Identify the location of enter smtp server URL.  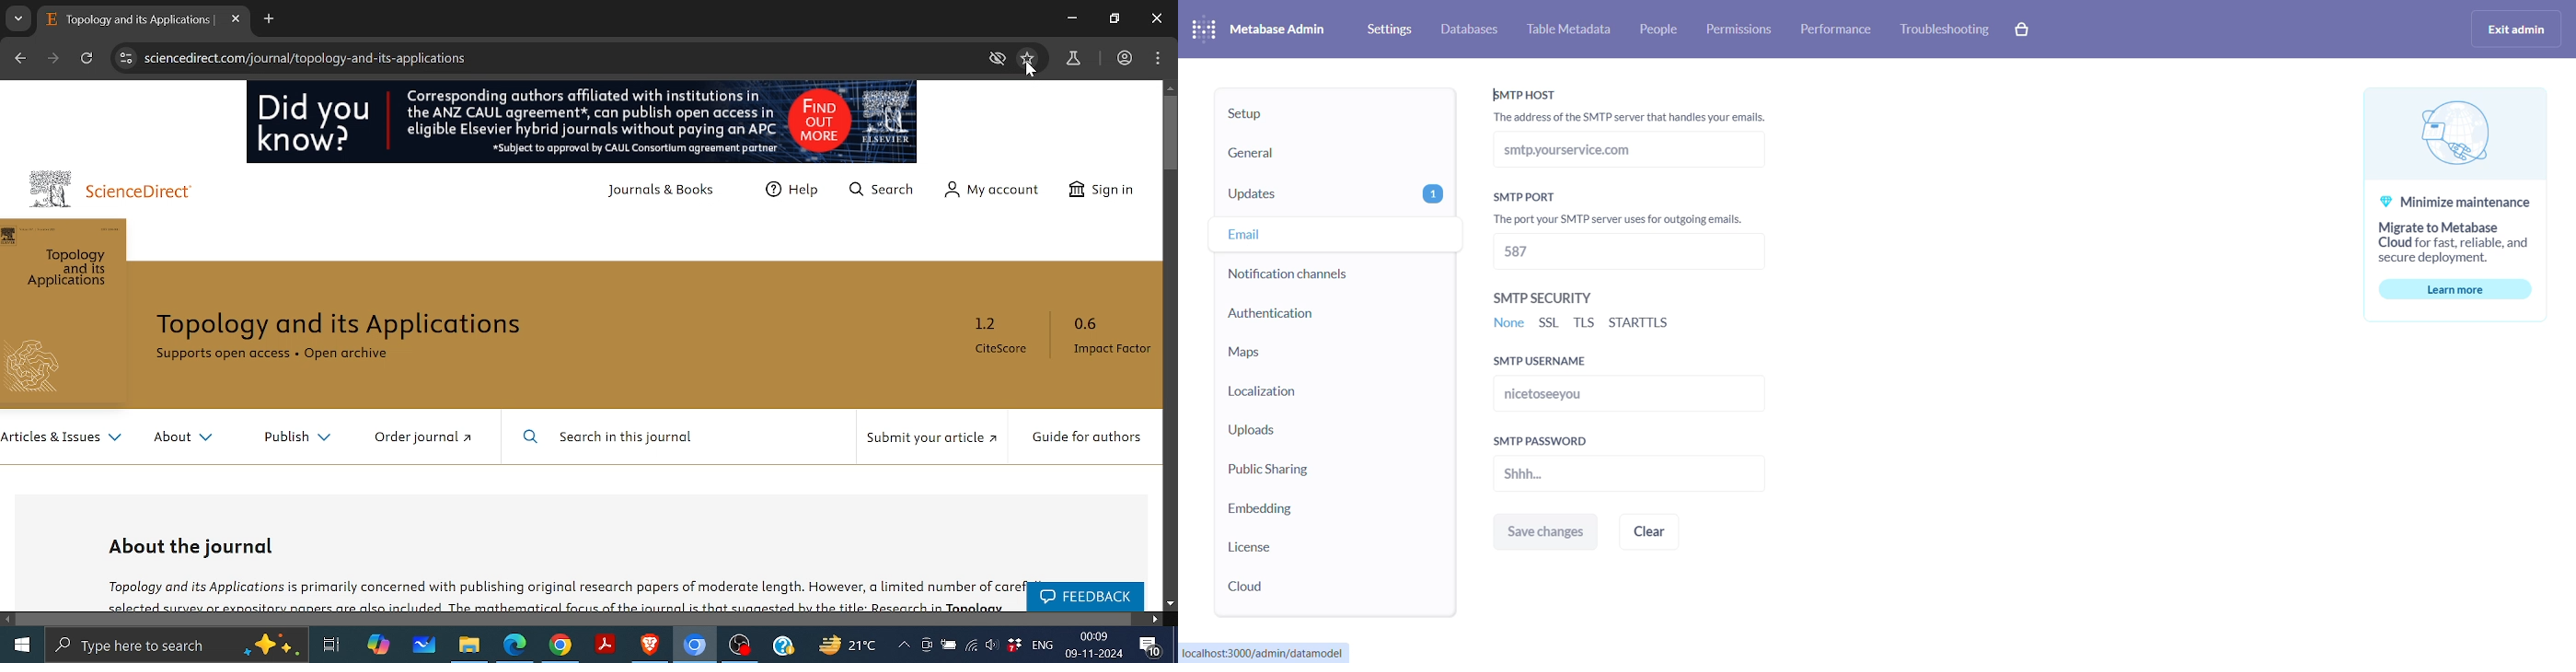
(1668, 154).